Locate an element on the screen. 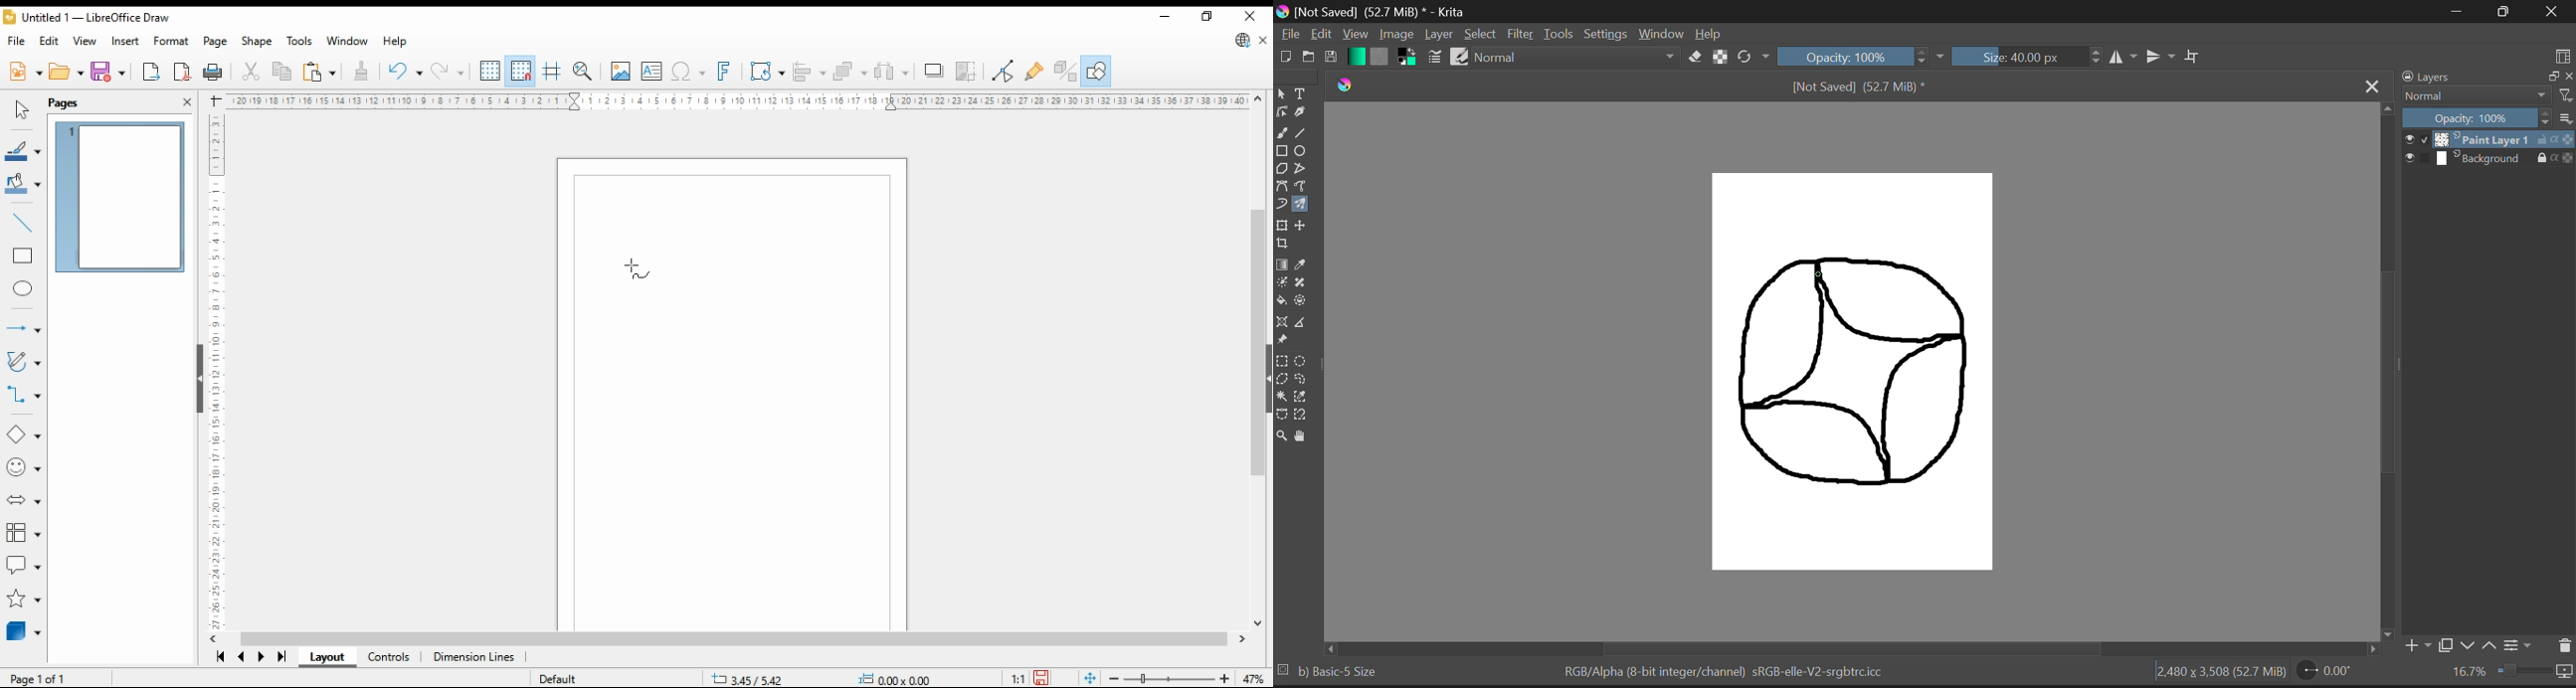  flowchart is located at coordinates (22, 532).